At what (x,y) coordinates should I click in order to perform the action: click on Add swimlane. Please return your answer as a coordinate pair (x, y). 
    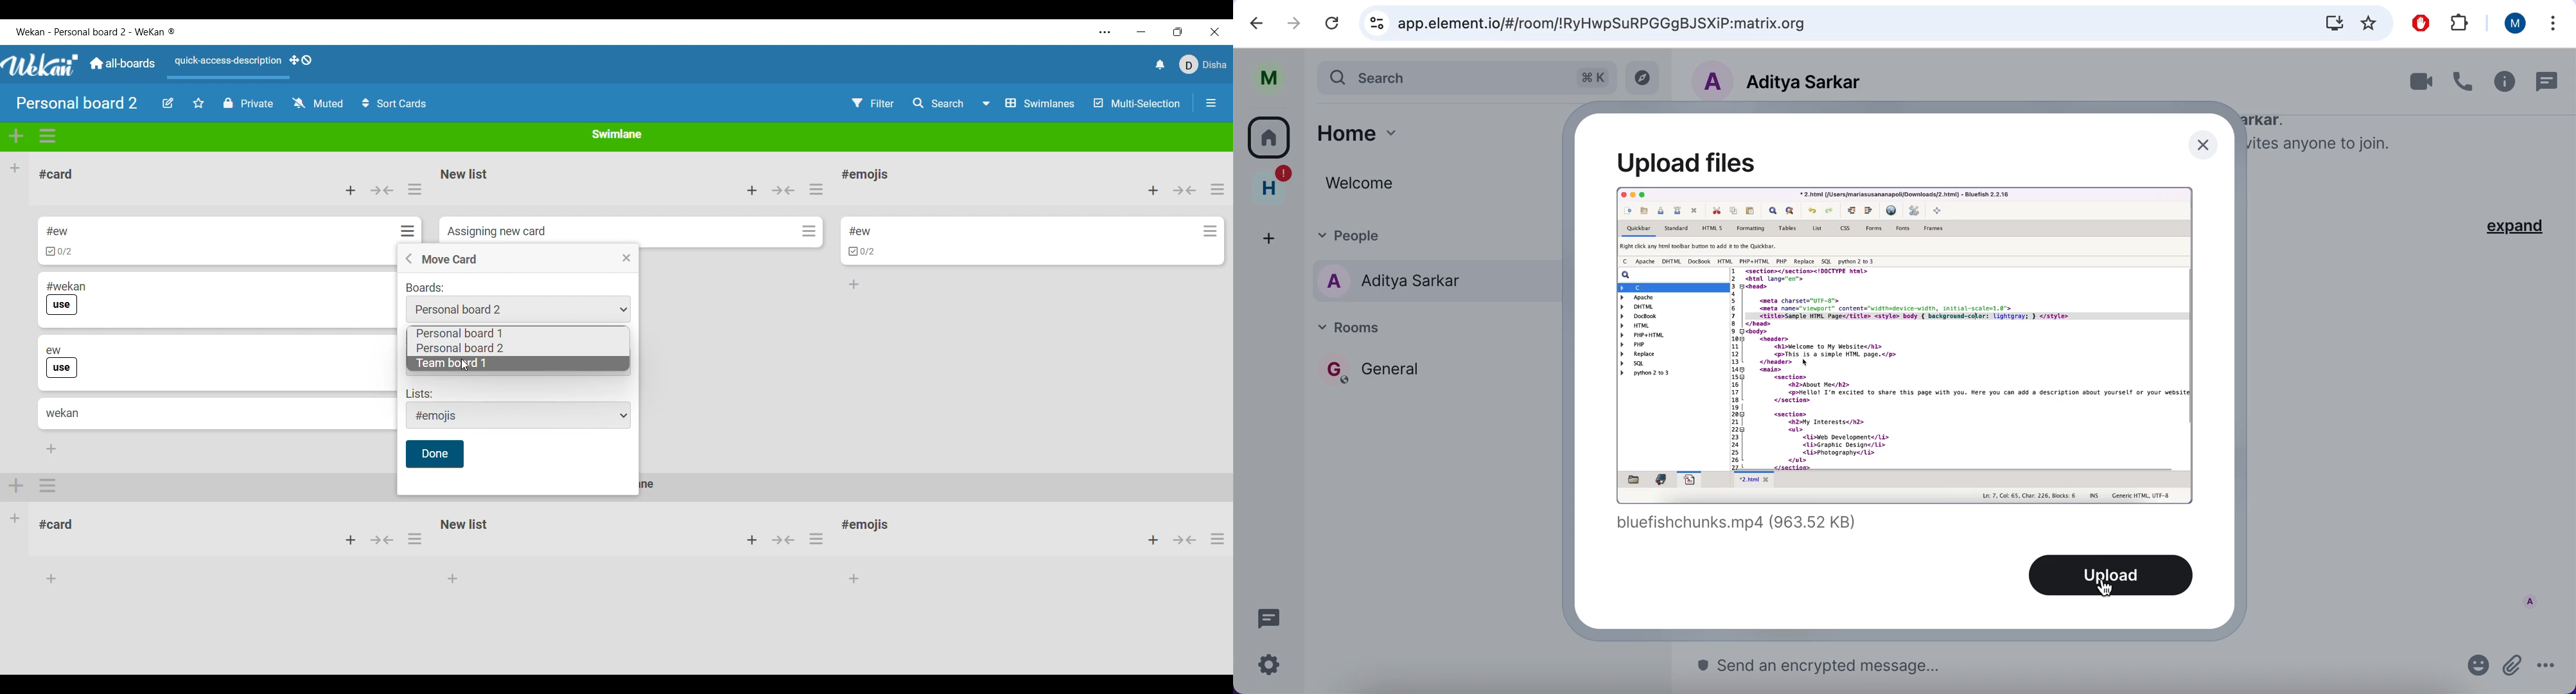
    Looking at the image, I should click on (17, 136).